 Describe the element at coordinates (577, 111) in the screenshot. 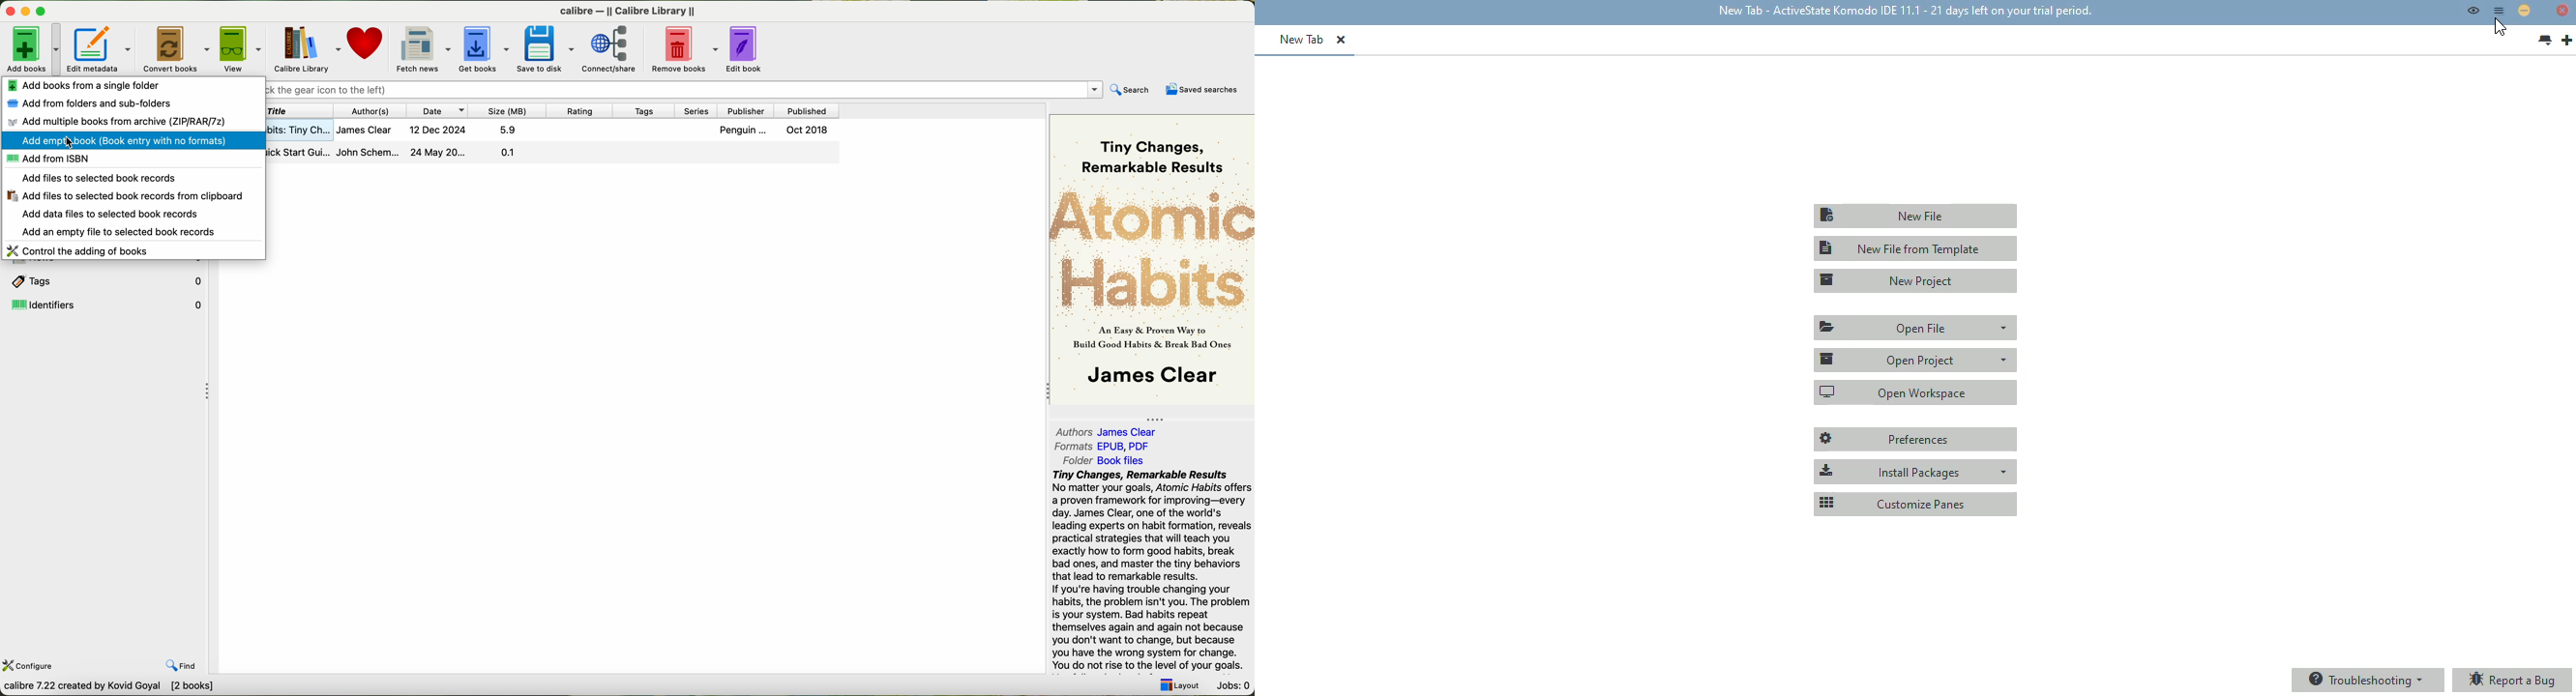

I see `rating` at that location.